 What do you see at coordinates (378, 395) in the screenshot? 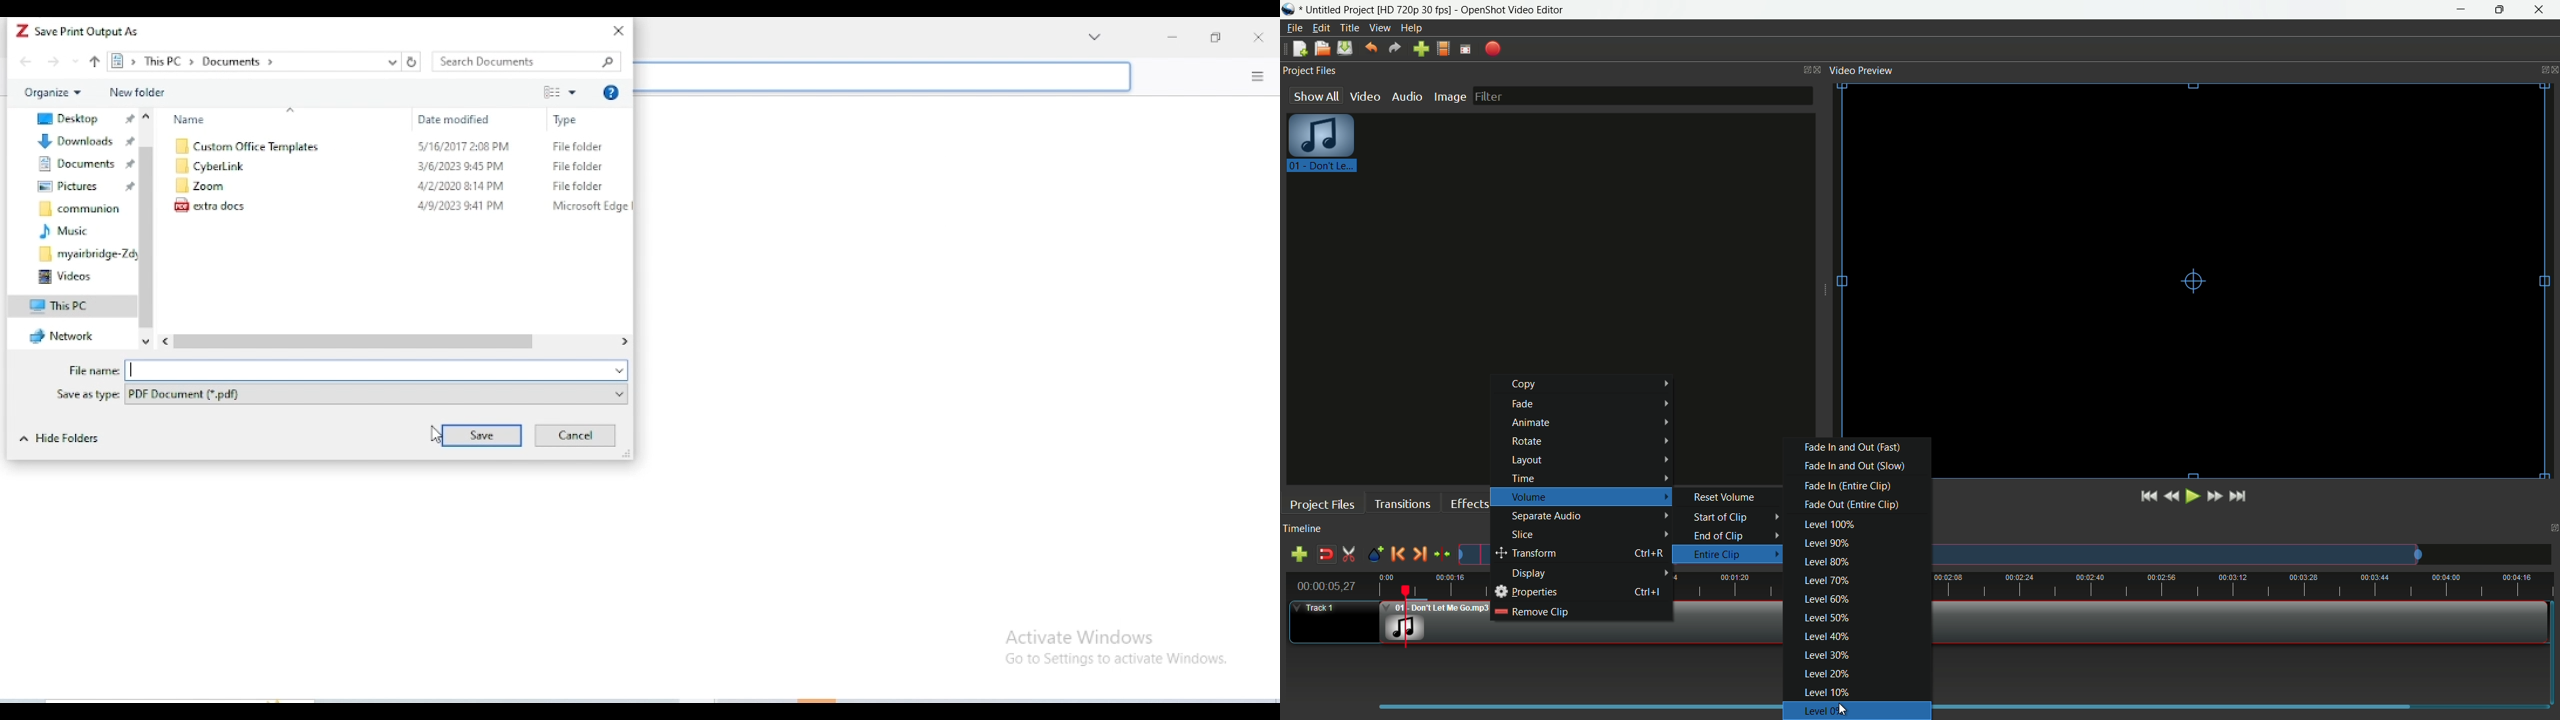
I see `PDF Document (*.pdf)` at bounding box center [378, 395].